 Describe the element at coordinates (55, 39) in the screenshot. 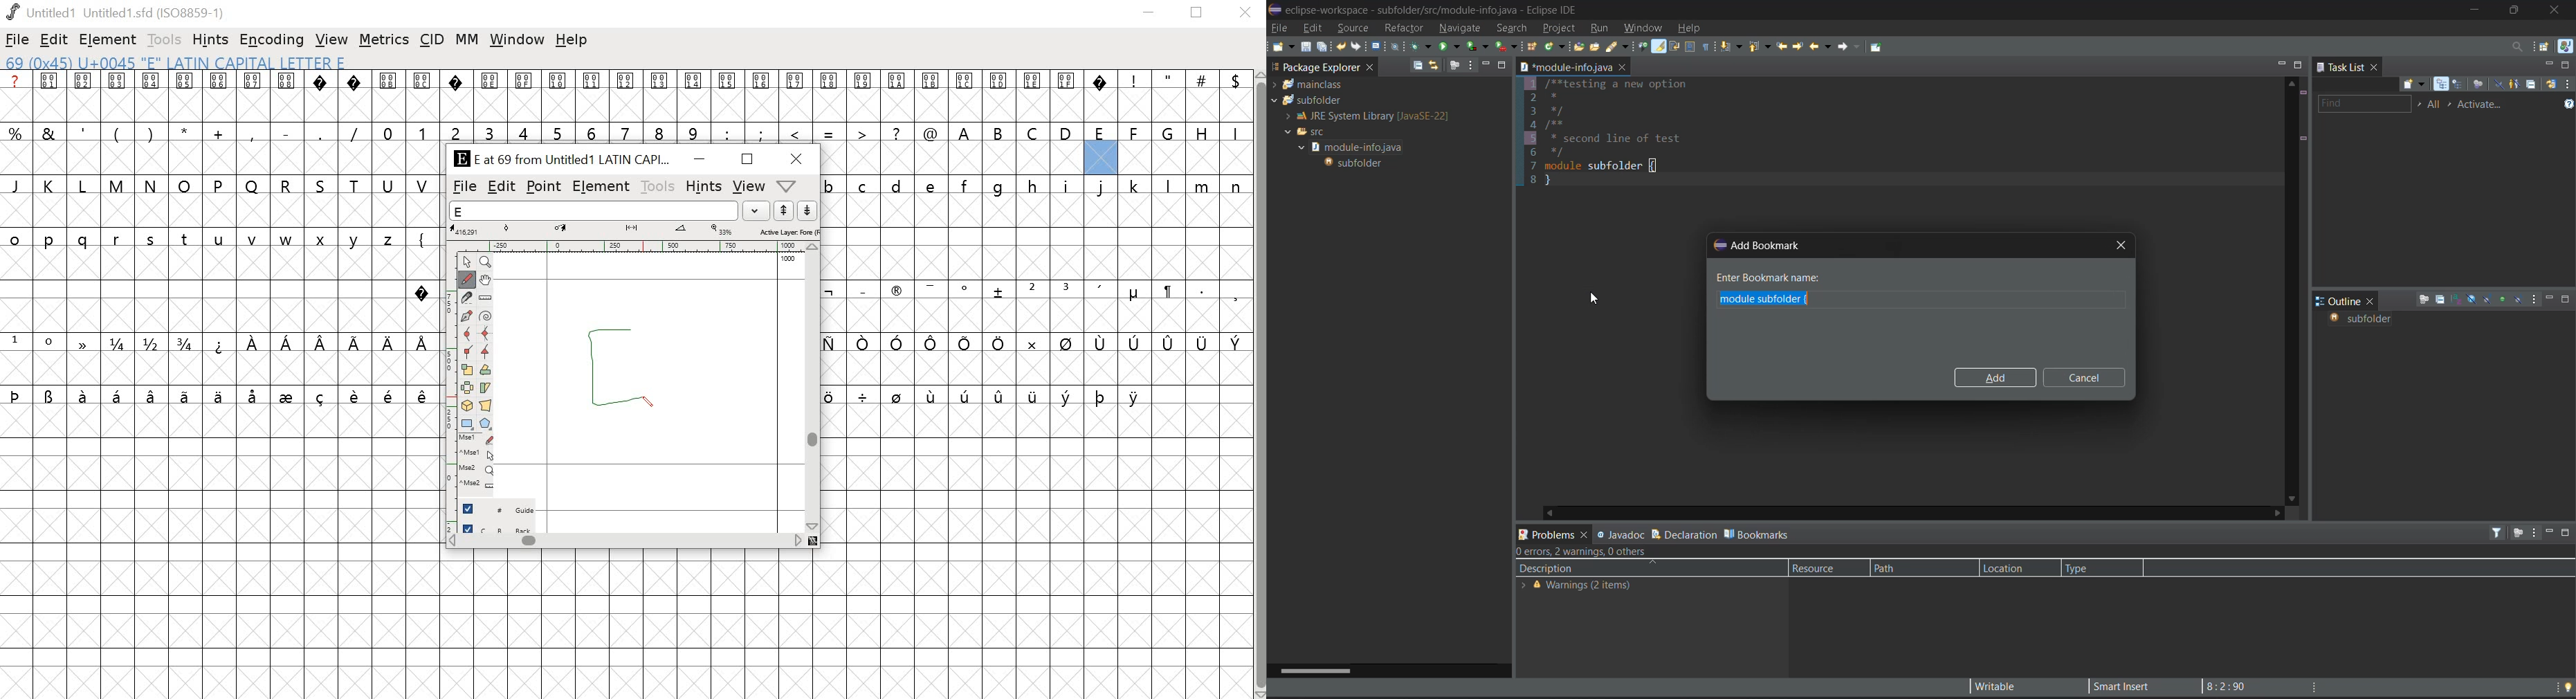

I see `edit` at that location.